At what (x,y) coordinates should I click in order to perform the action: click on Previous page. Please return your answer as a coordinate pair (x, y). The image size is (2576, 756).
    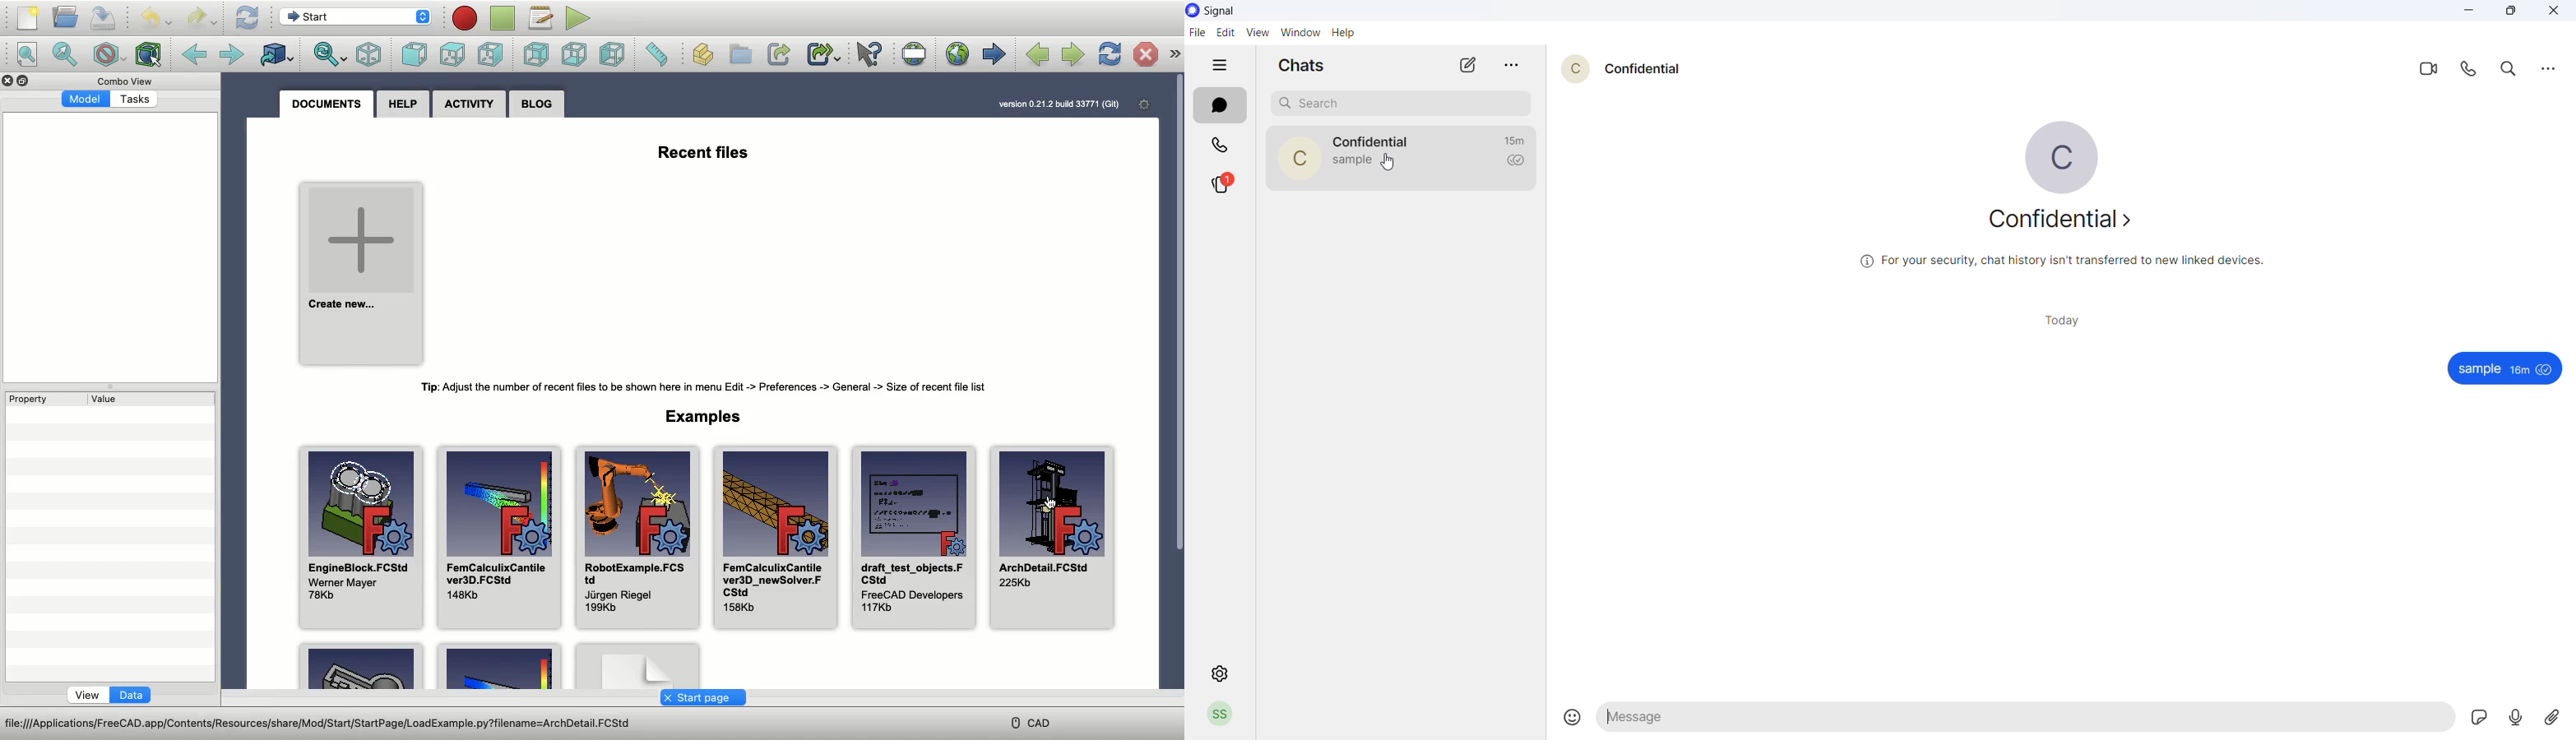
    Looking at the image, I should click on (1035, 55).